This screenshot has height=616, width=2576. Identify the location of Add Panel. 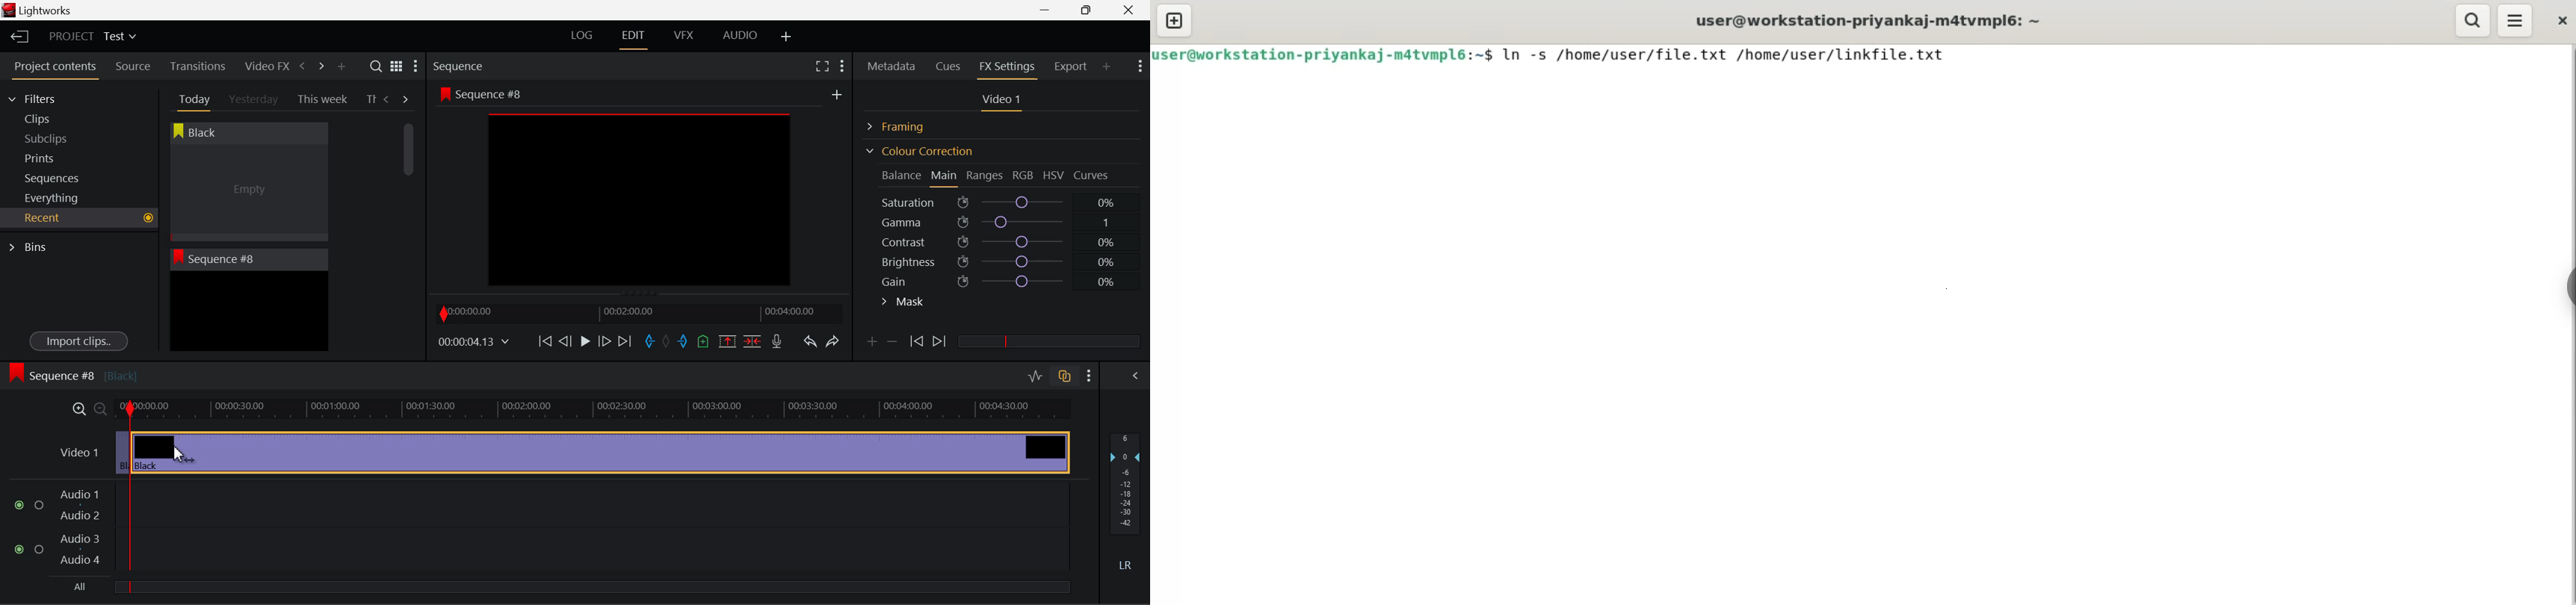
(1108, 66).